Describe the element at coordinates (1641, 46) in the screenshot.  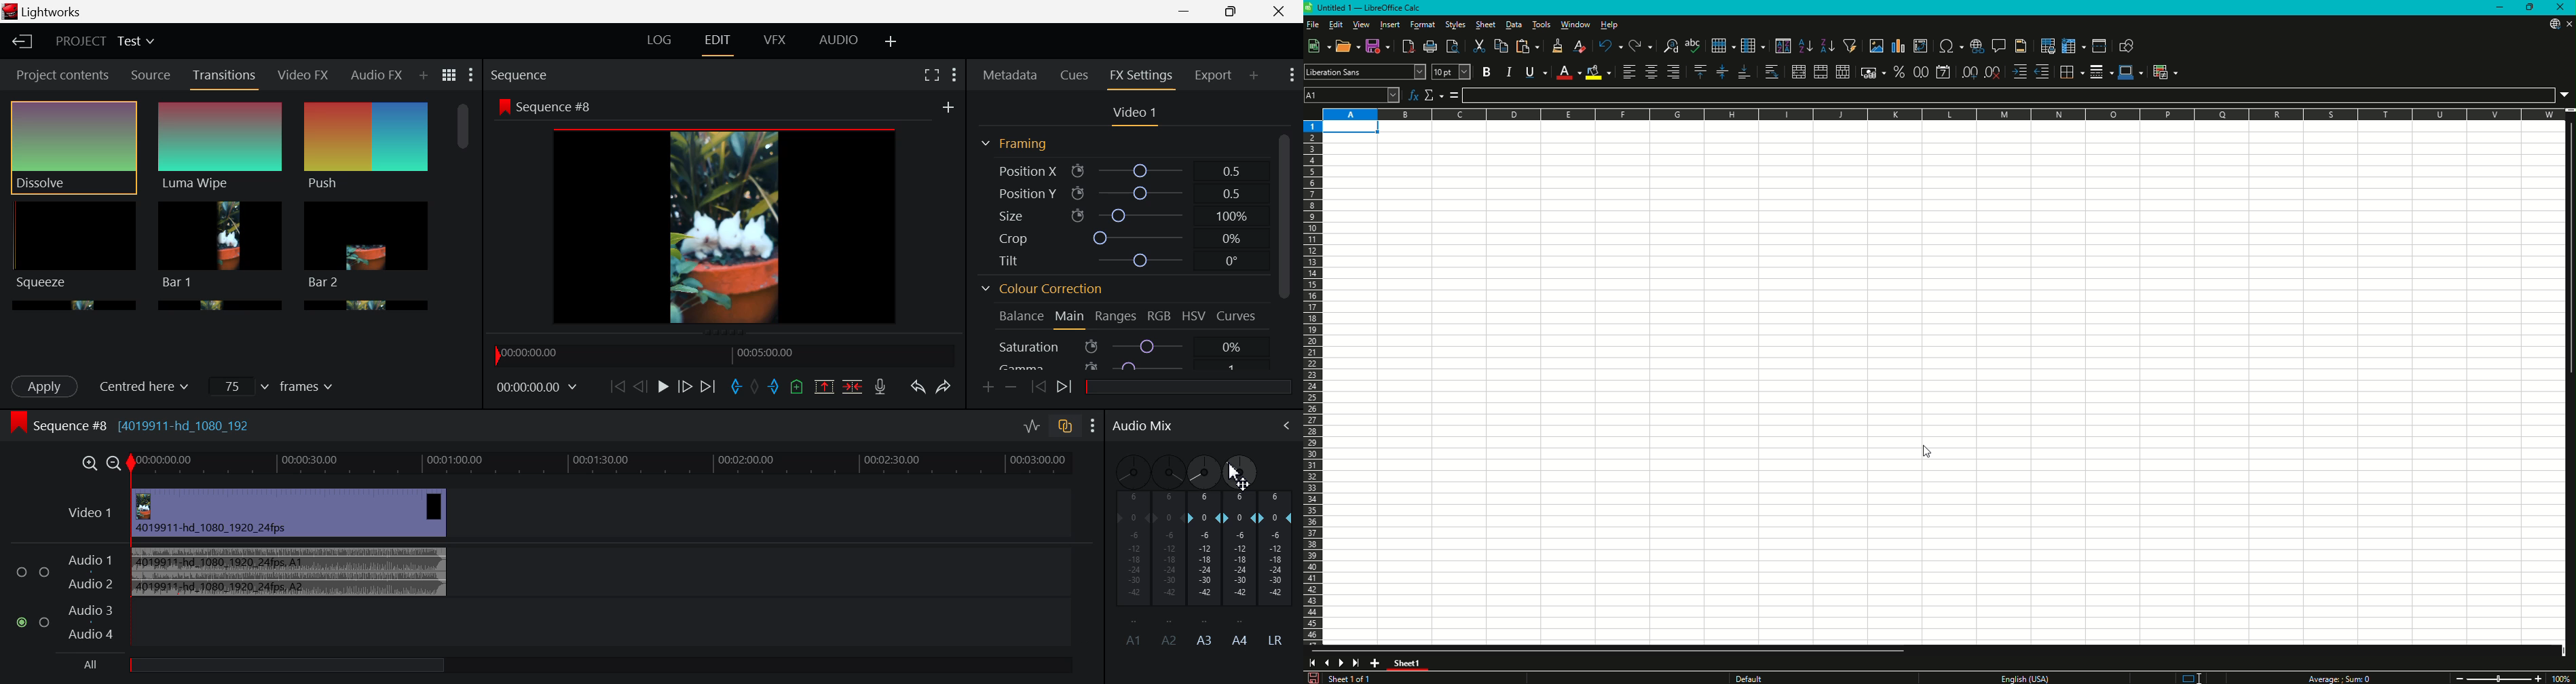
I see `Redo` at that location.